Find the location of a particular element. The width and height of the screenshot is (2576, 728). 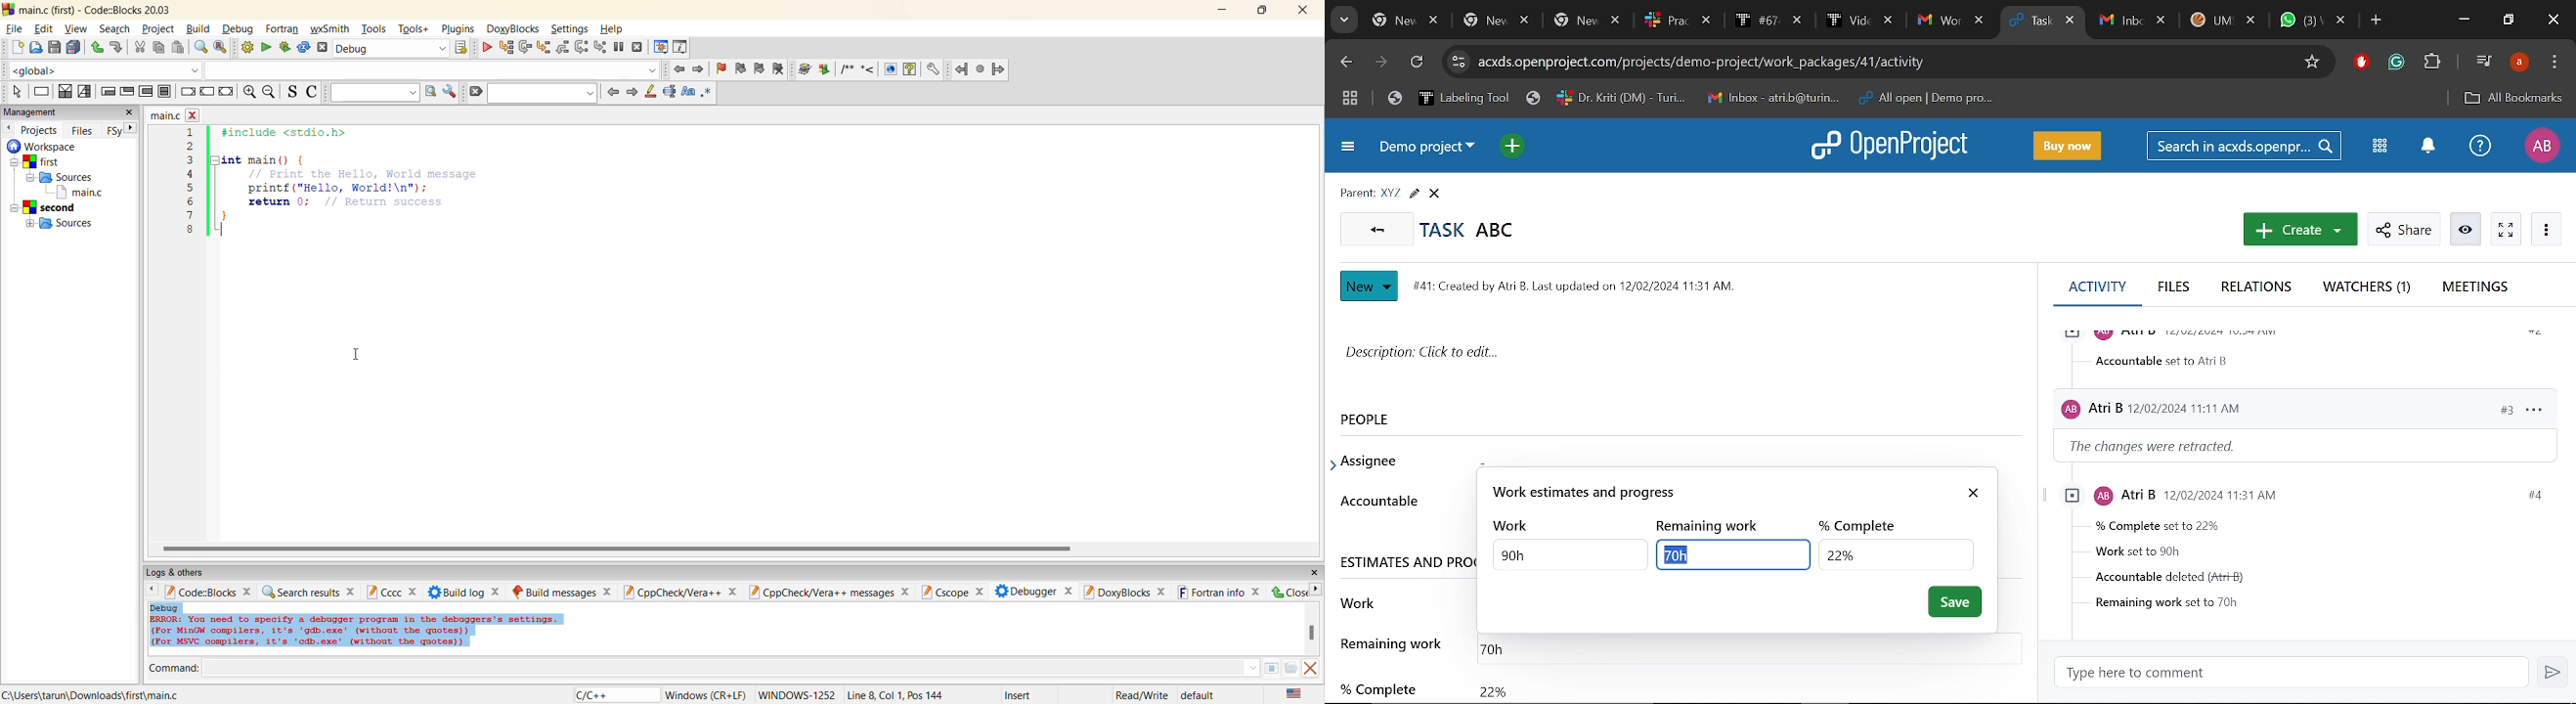

counting loop is located at coordinates (146, 92).